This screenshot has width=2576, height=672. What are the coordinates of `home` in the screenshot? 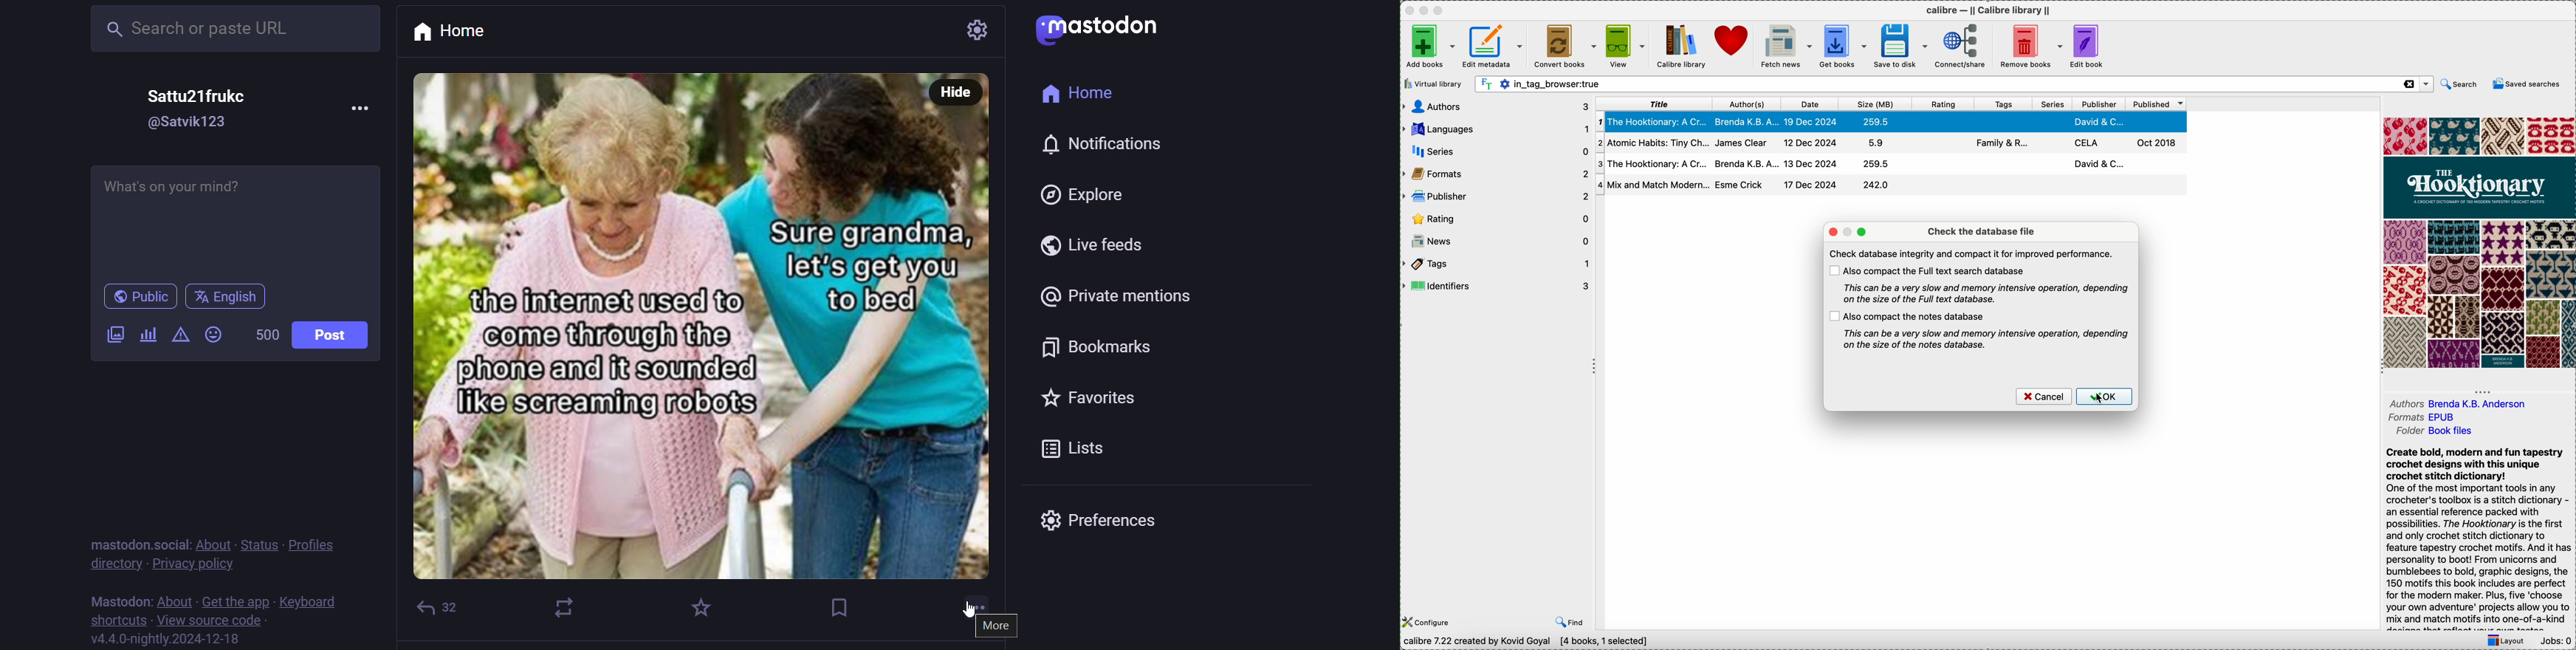 It's located at (465, 33).